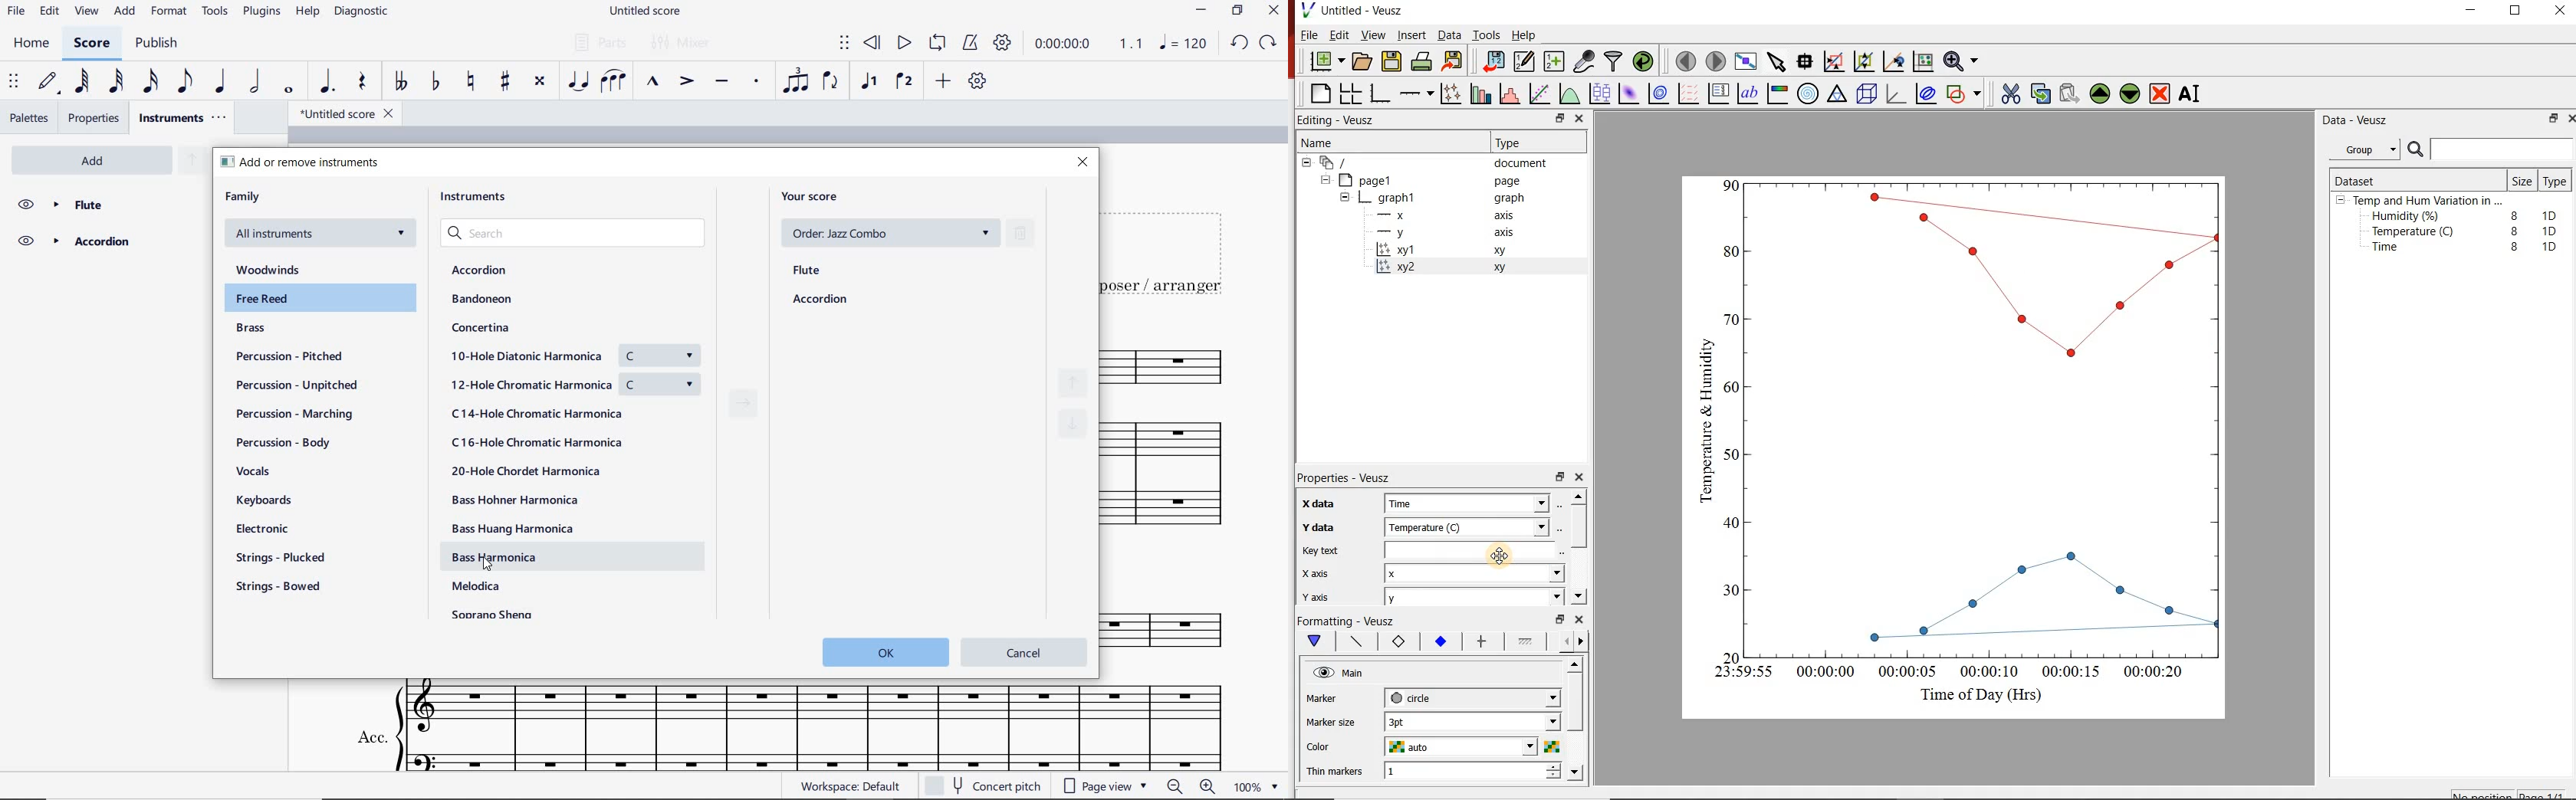  What do you see at coordinates (616, 82) in the screenshot?
I see `slur` at bounding box center [616, 82].